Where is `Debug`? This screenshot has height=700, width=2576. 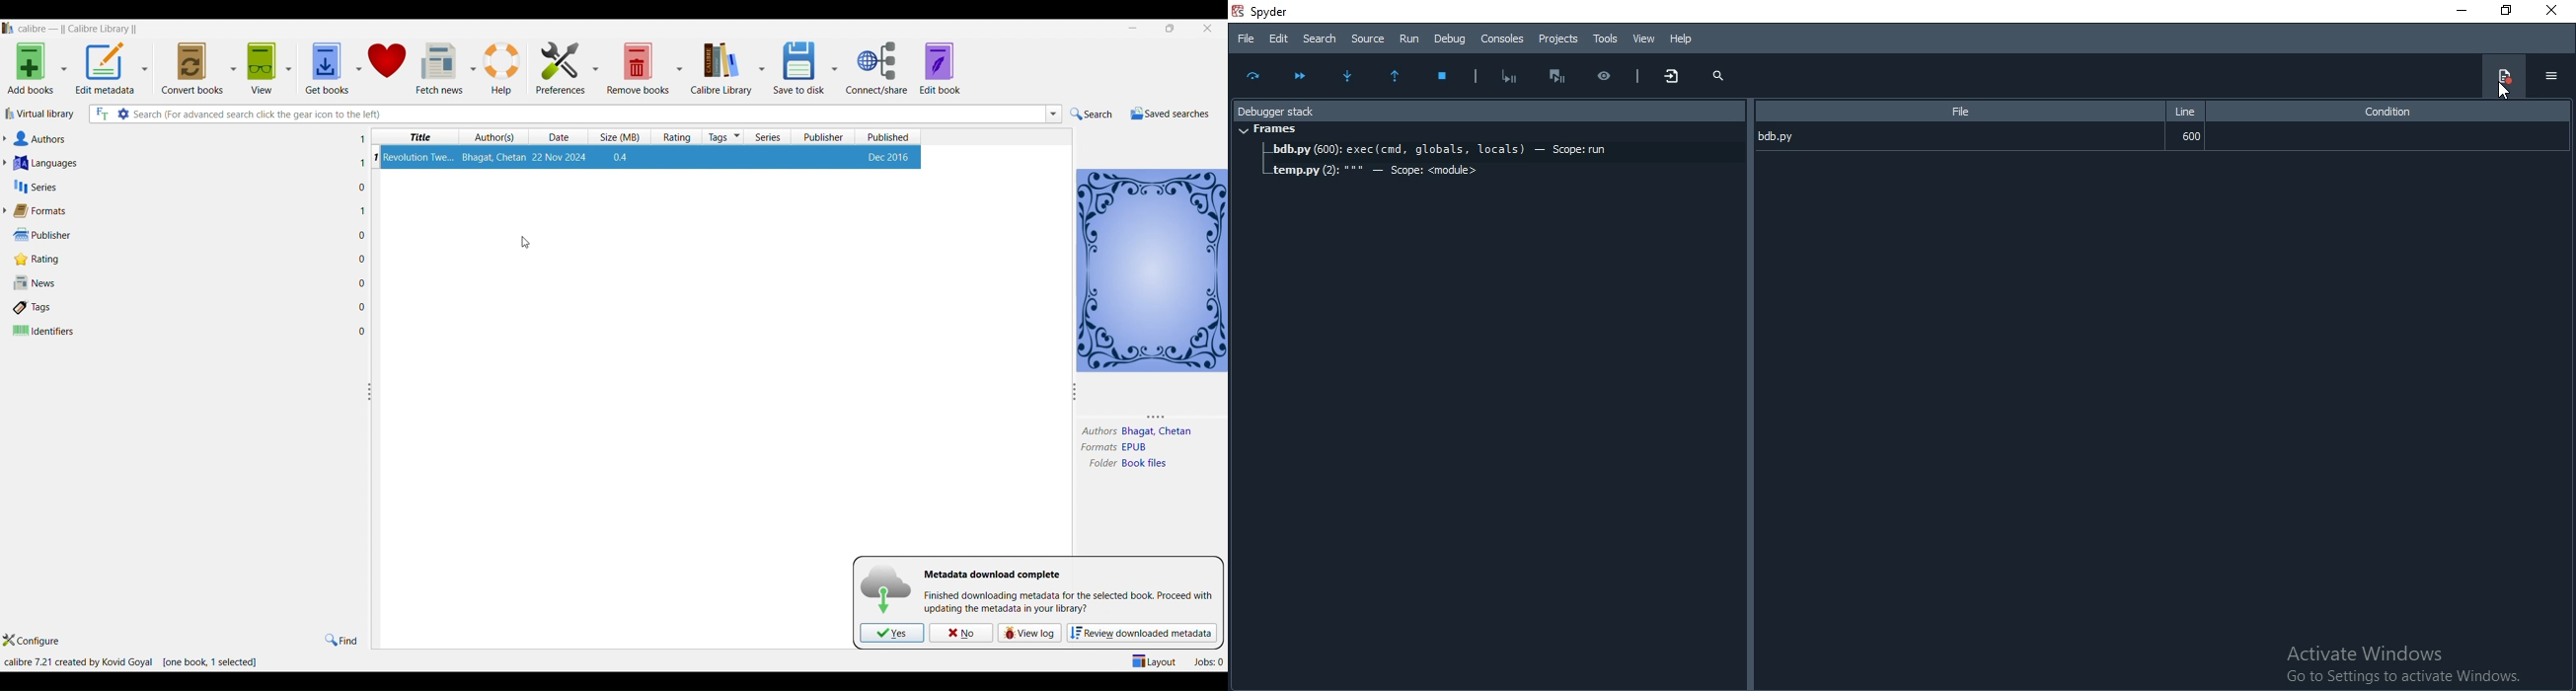 Debug is located at coordinates (1450, 38).